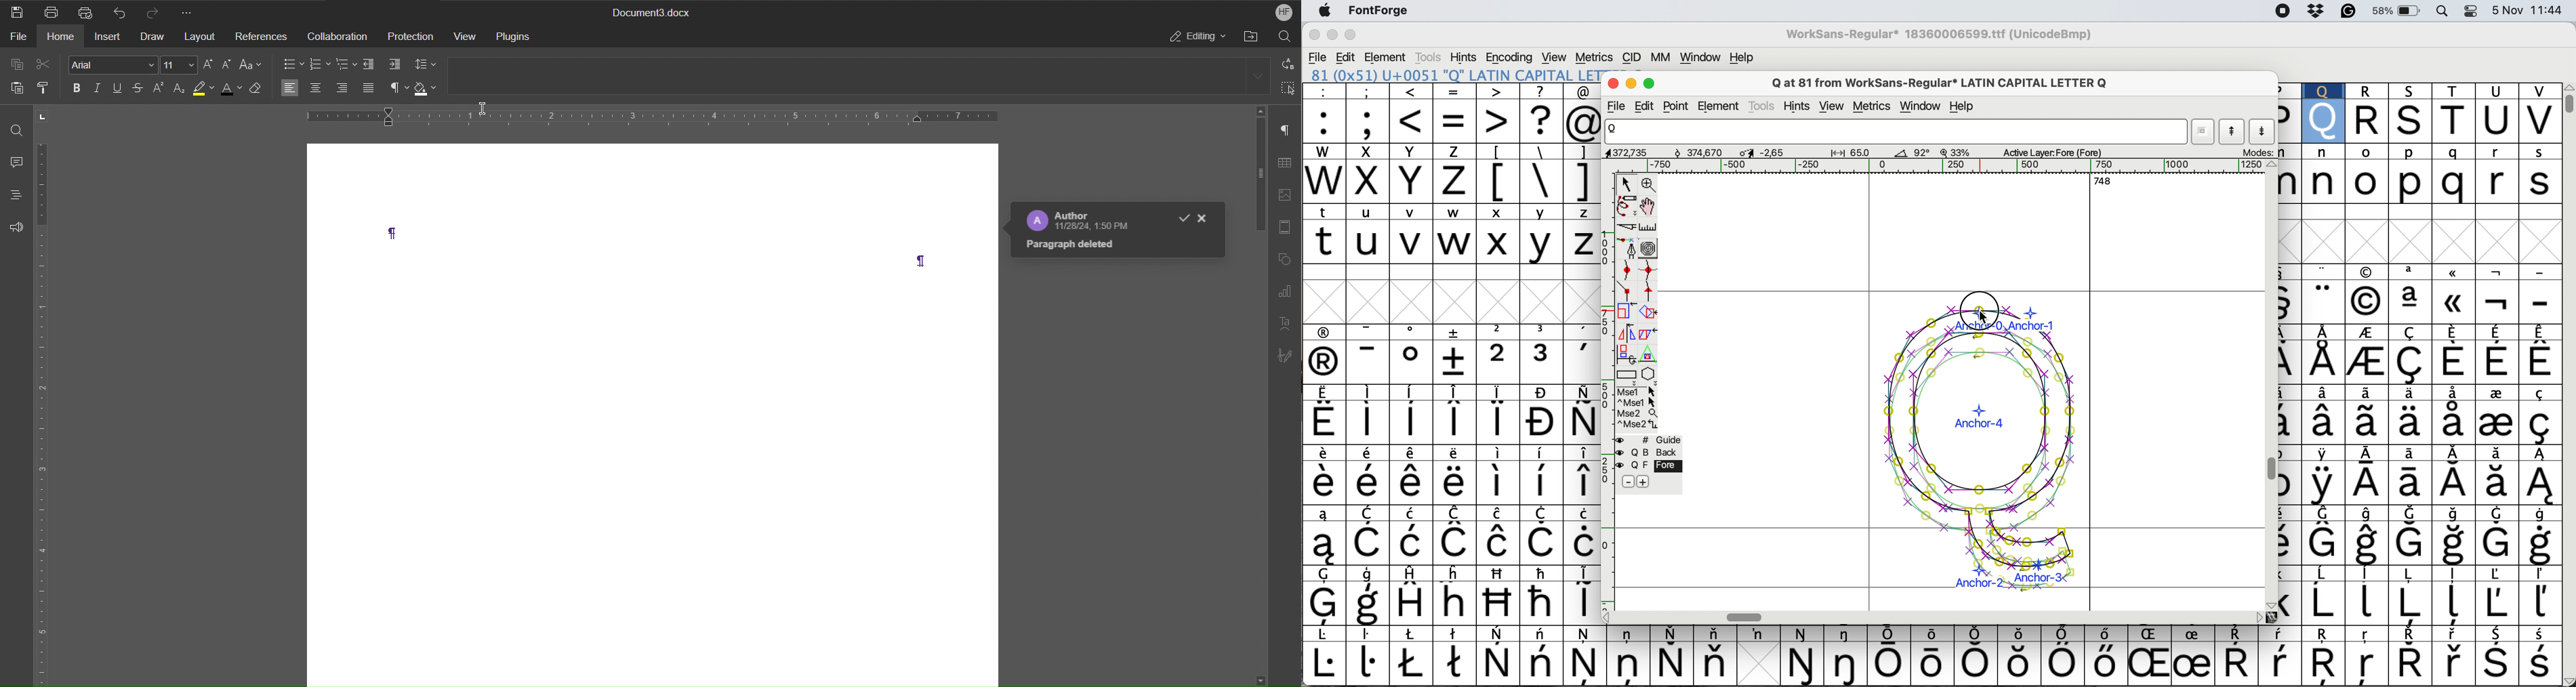 Image resolution: width=2576 pixels, height=700 pixels. I want to click on grammarly, so click(2349, 12).